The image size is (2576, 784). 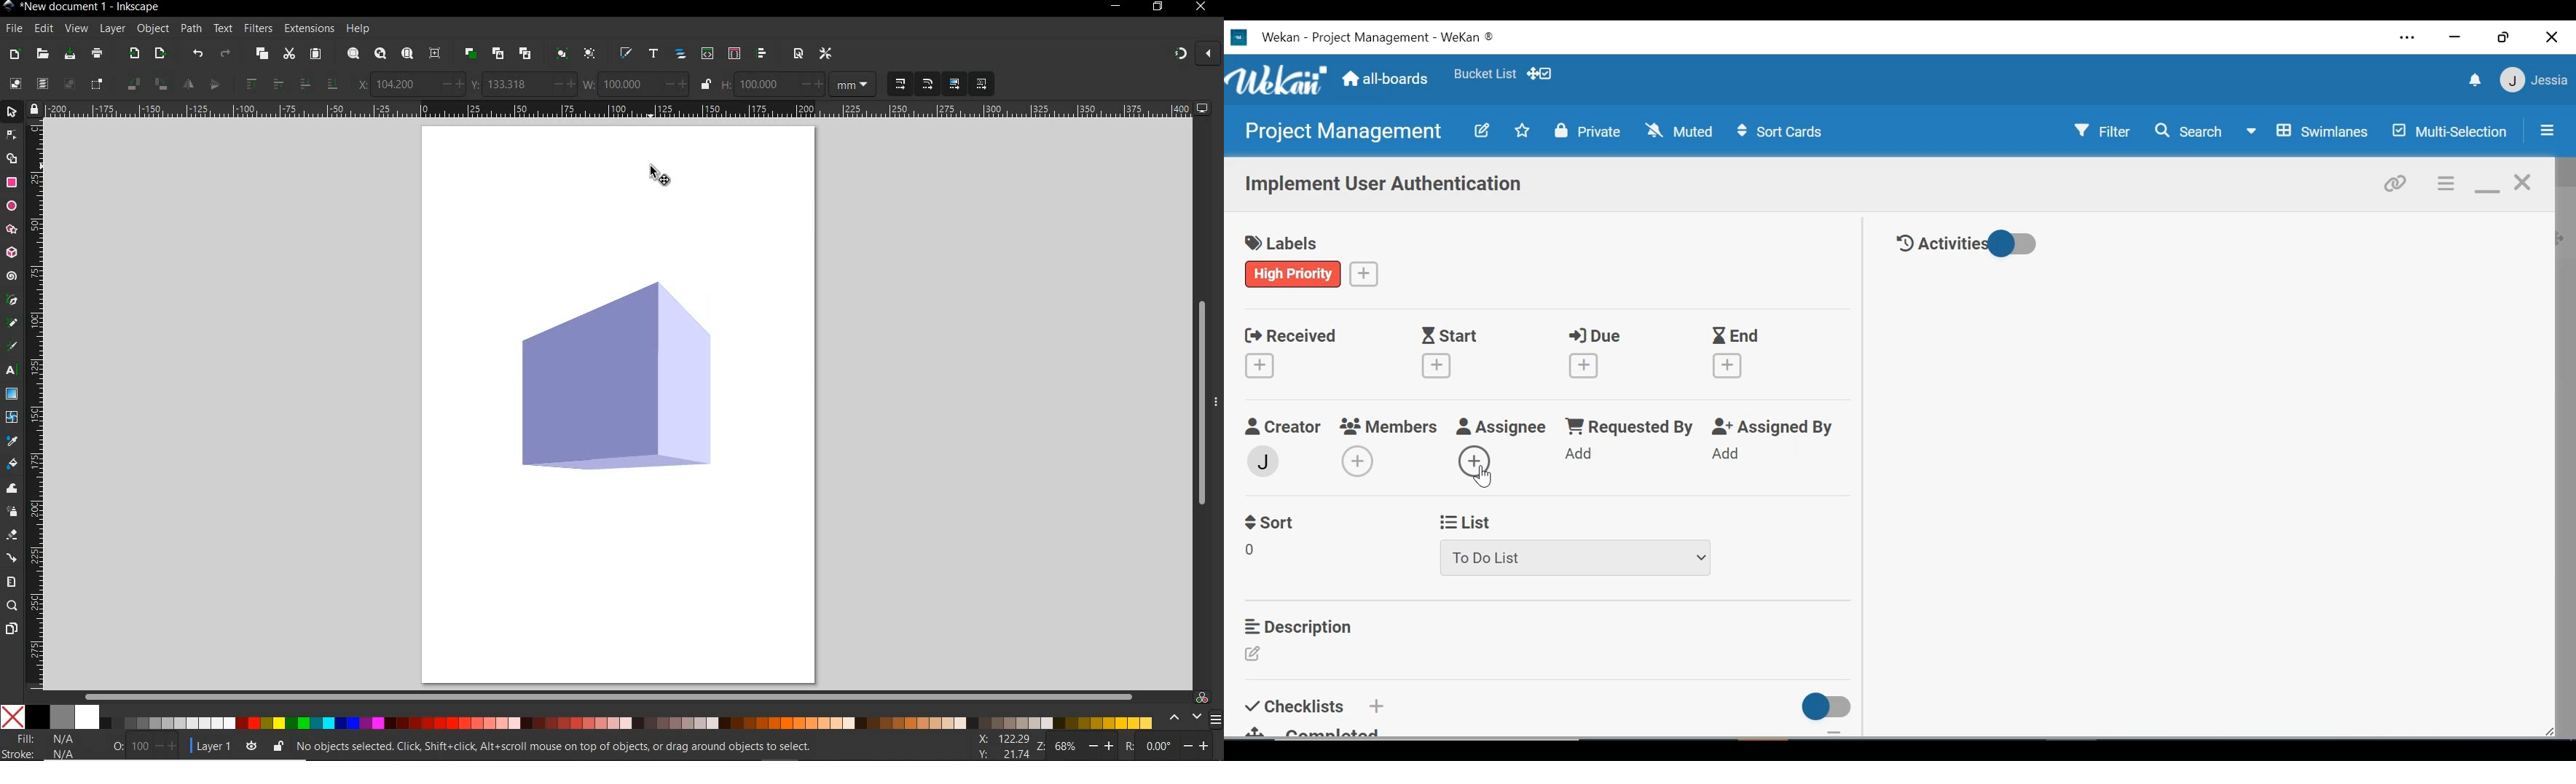 I want to click on Description, so click(x=1302, y=626).